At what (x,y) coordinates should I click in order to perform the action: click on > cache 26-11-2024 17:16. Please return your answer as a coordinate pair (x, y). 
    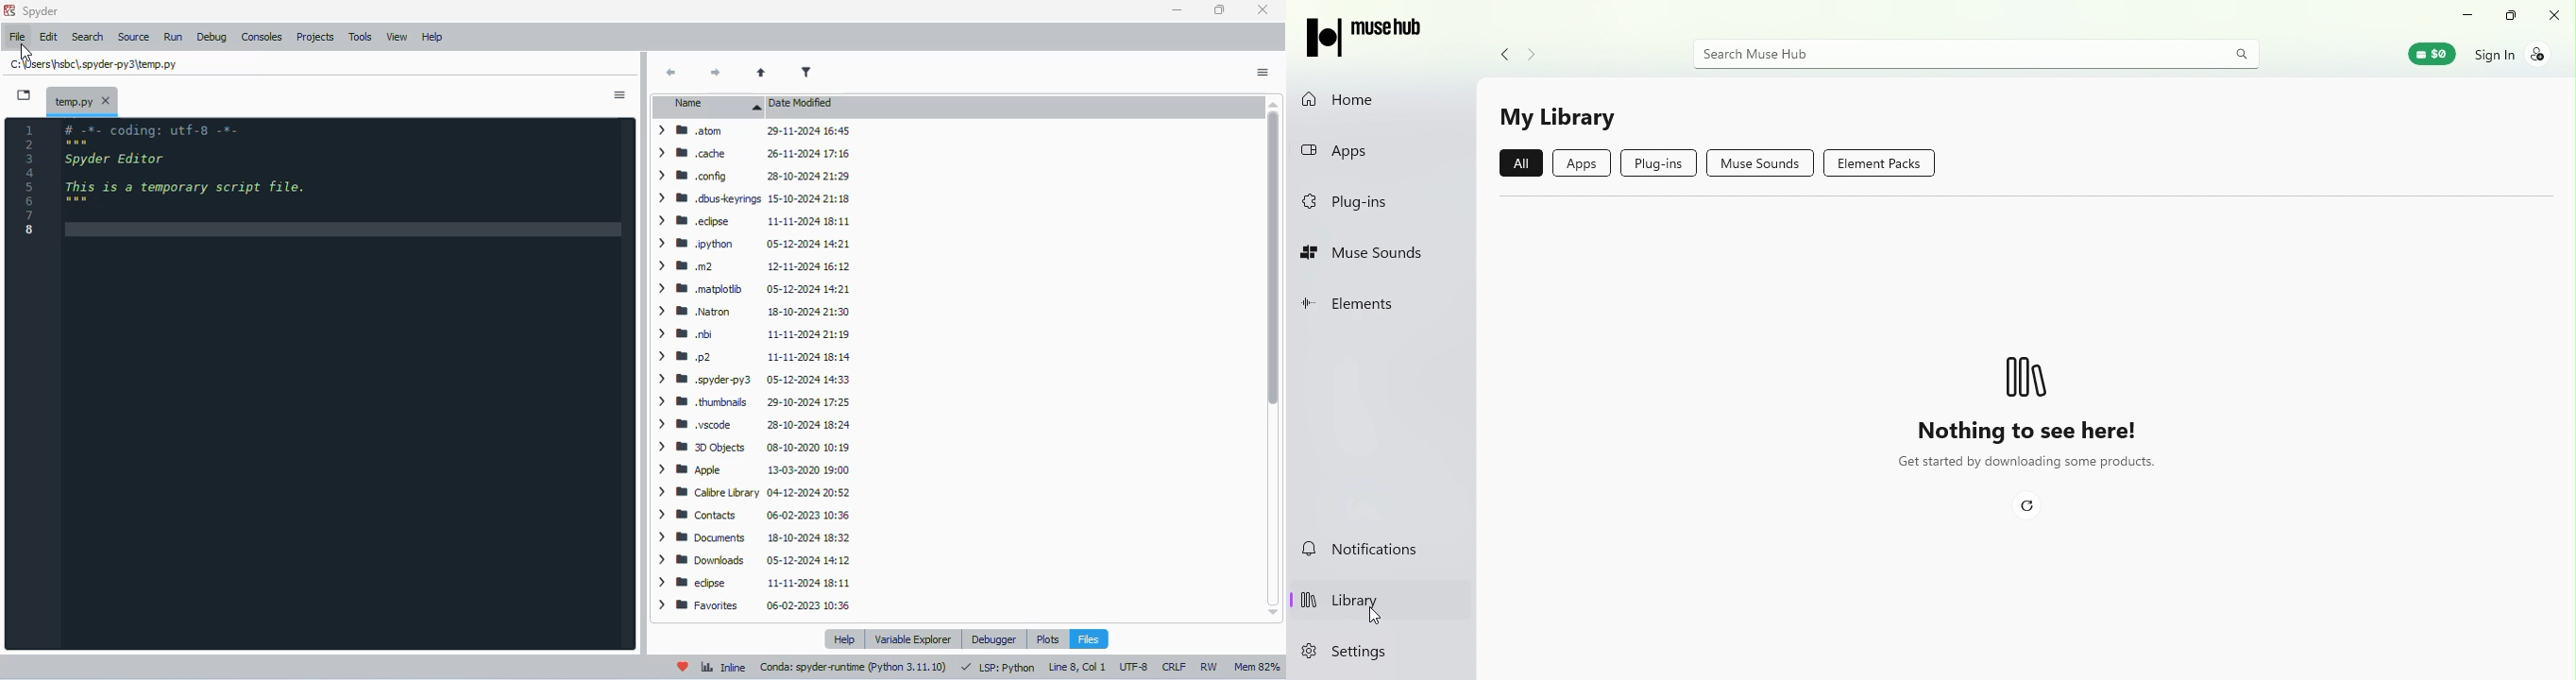
    Looking at the image, I should click on (749, 153).